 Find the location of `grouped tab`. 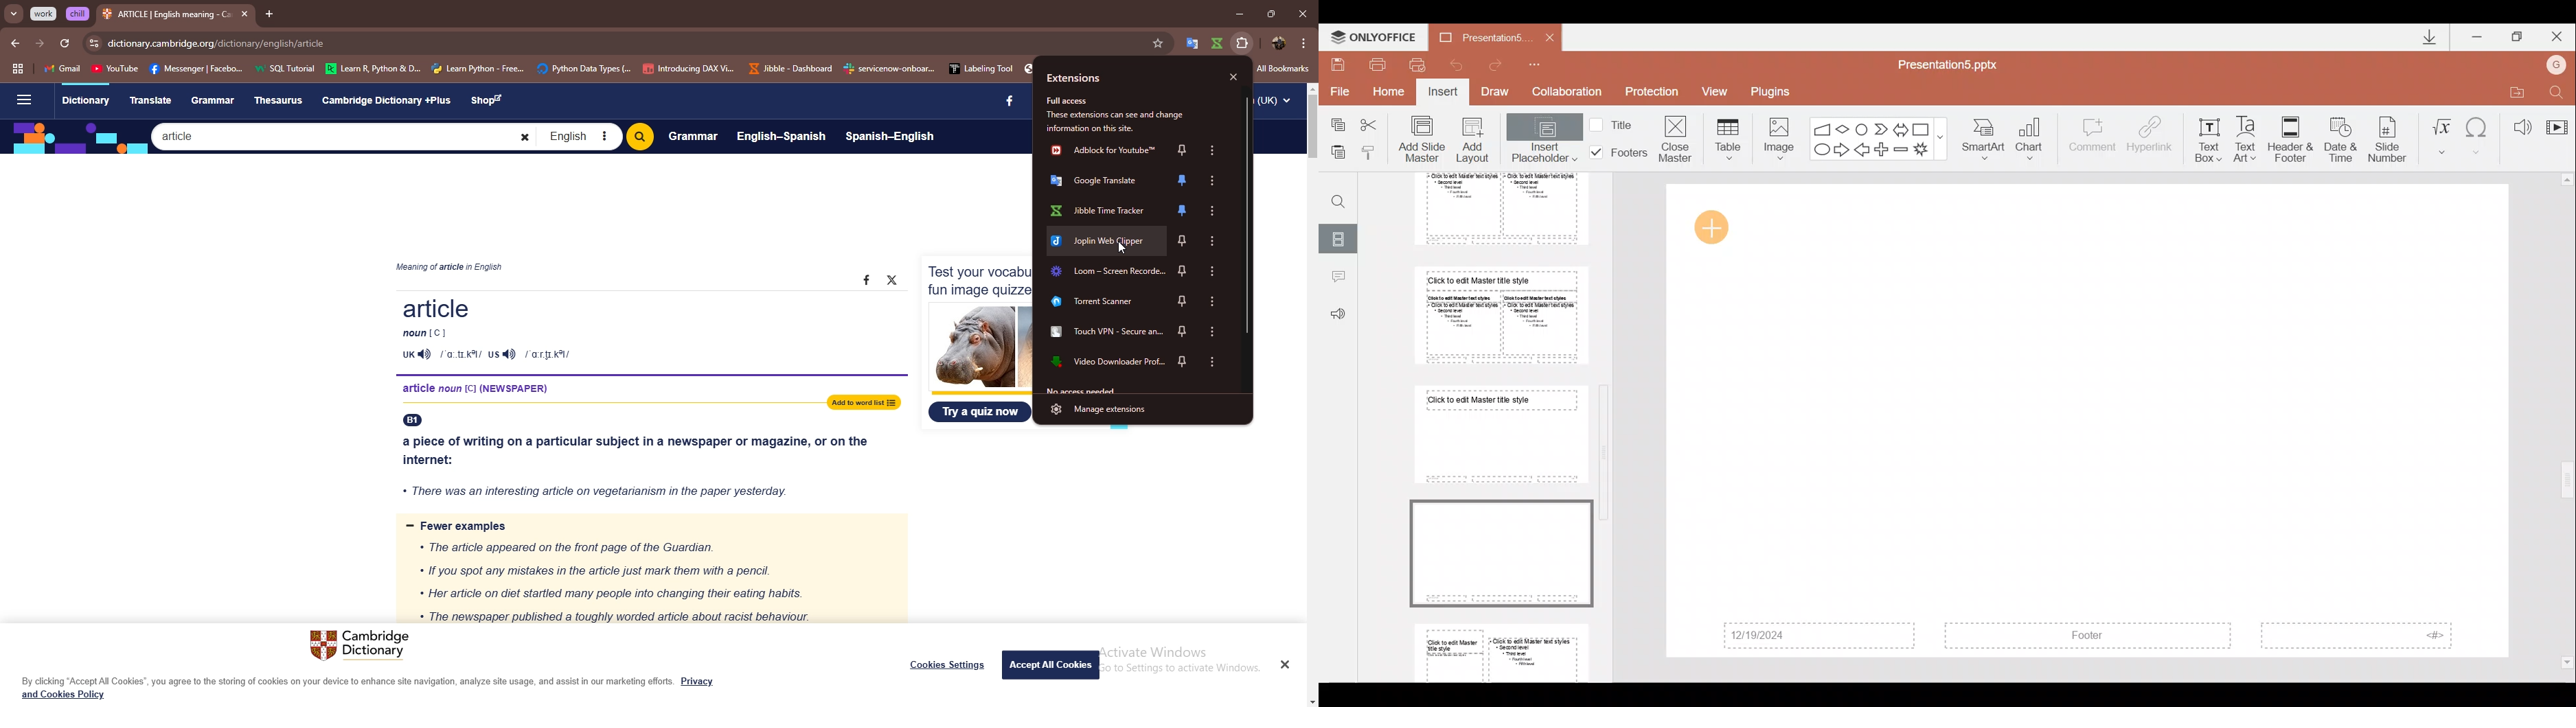

grouped tab is located at coordinates (45, 14).